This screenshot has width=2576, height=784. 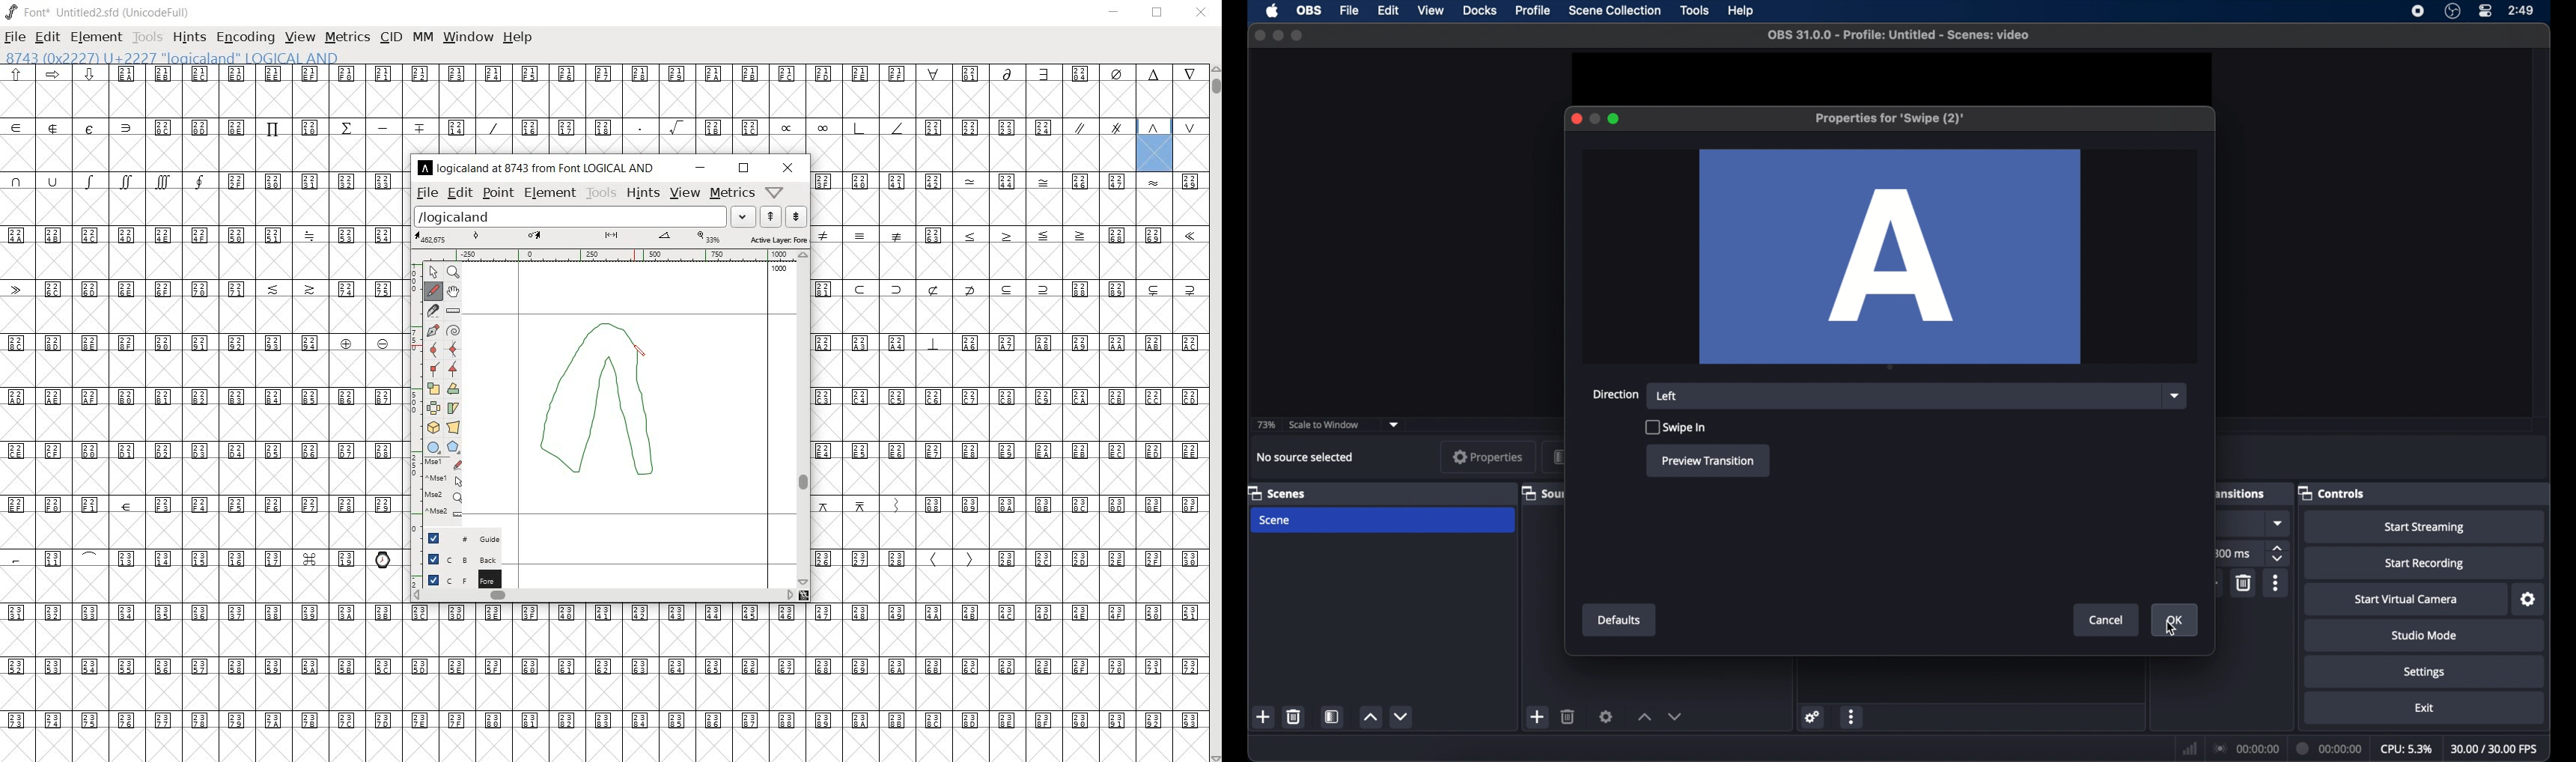 What do you see at coordinates (1606, 716) in the screenshot?
I see `settings` at bounding box center [1606, 716].